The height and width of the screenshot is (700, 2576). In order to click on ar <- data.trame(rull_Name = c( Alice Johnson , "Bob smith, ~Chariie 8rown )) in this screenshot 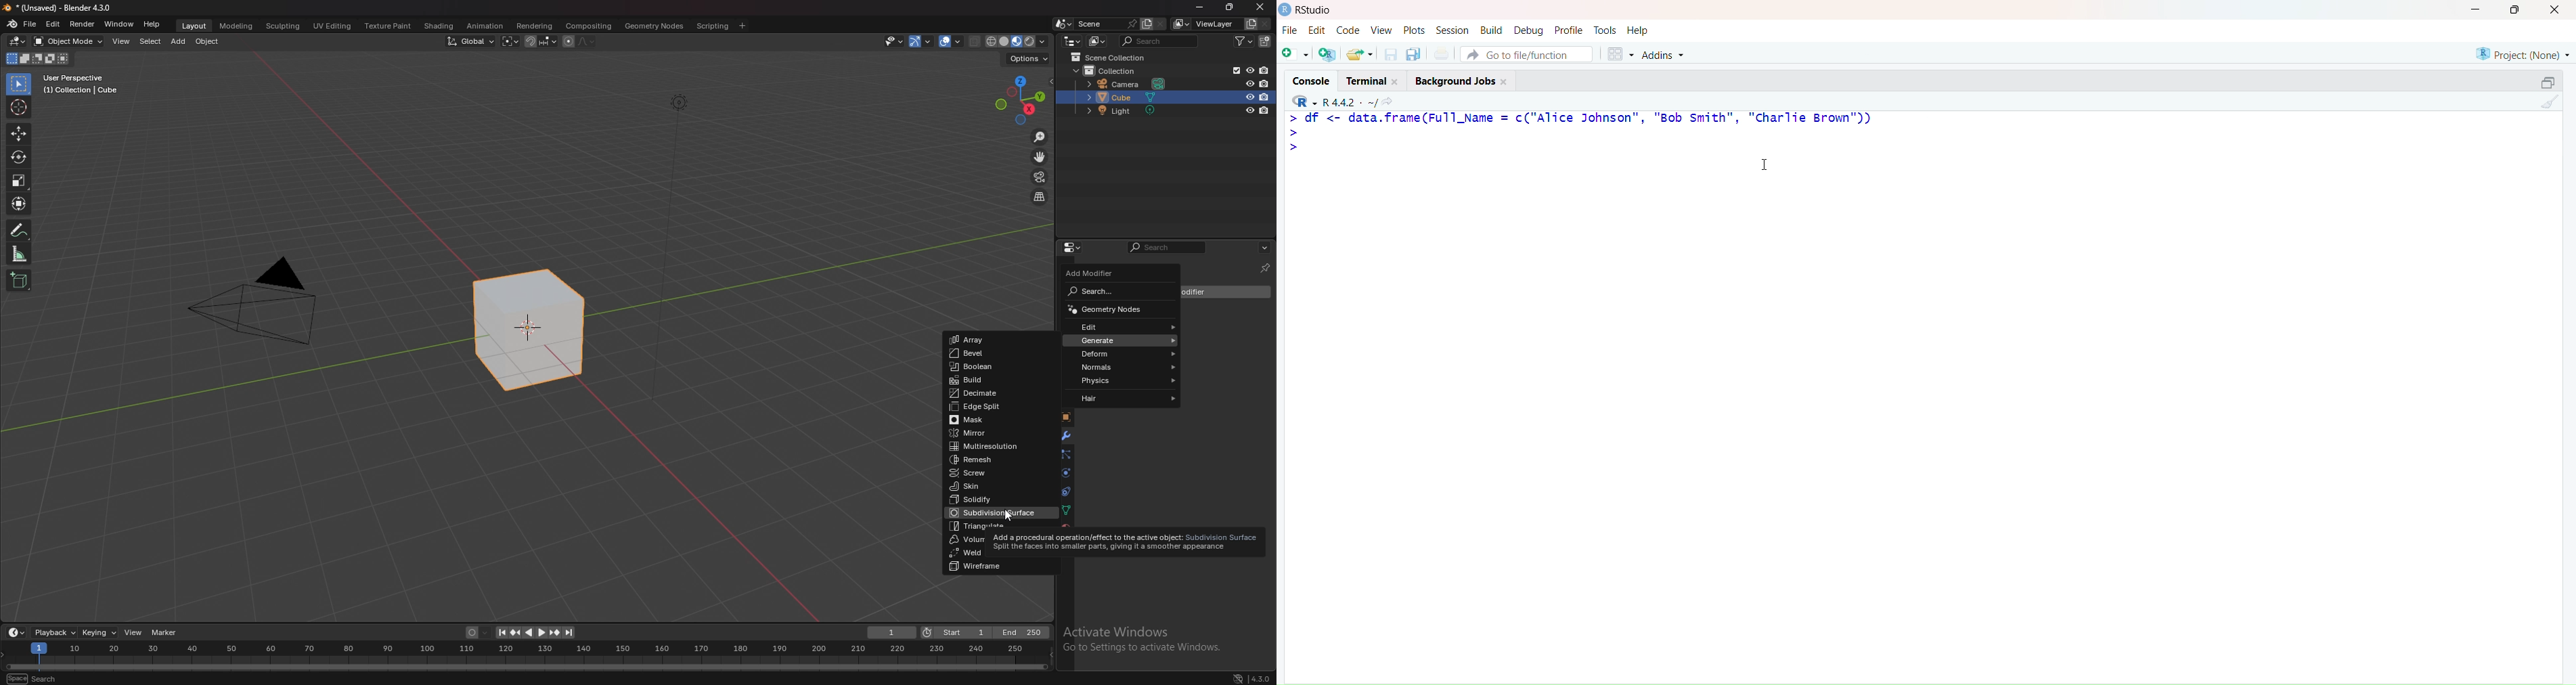, I will do `click(1580, 118)`.